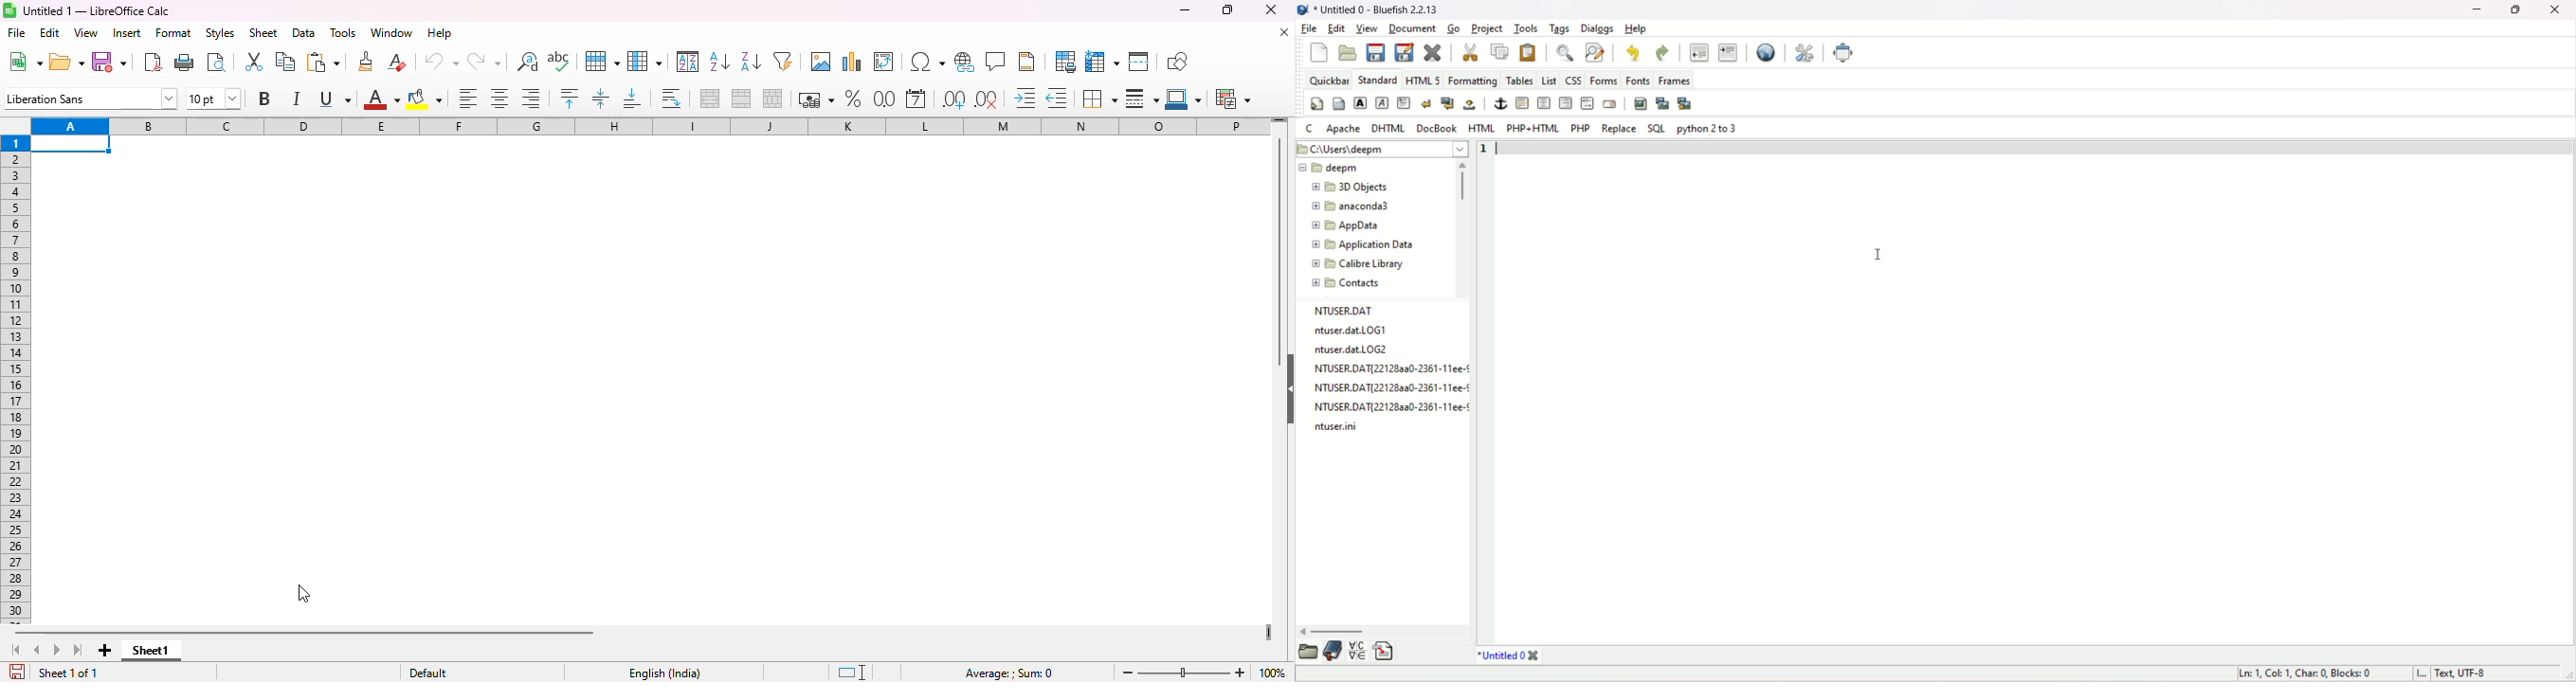 The height and width of the screenshot is (700, 2576). I want to click on redo, so click(1663, 53).